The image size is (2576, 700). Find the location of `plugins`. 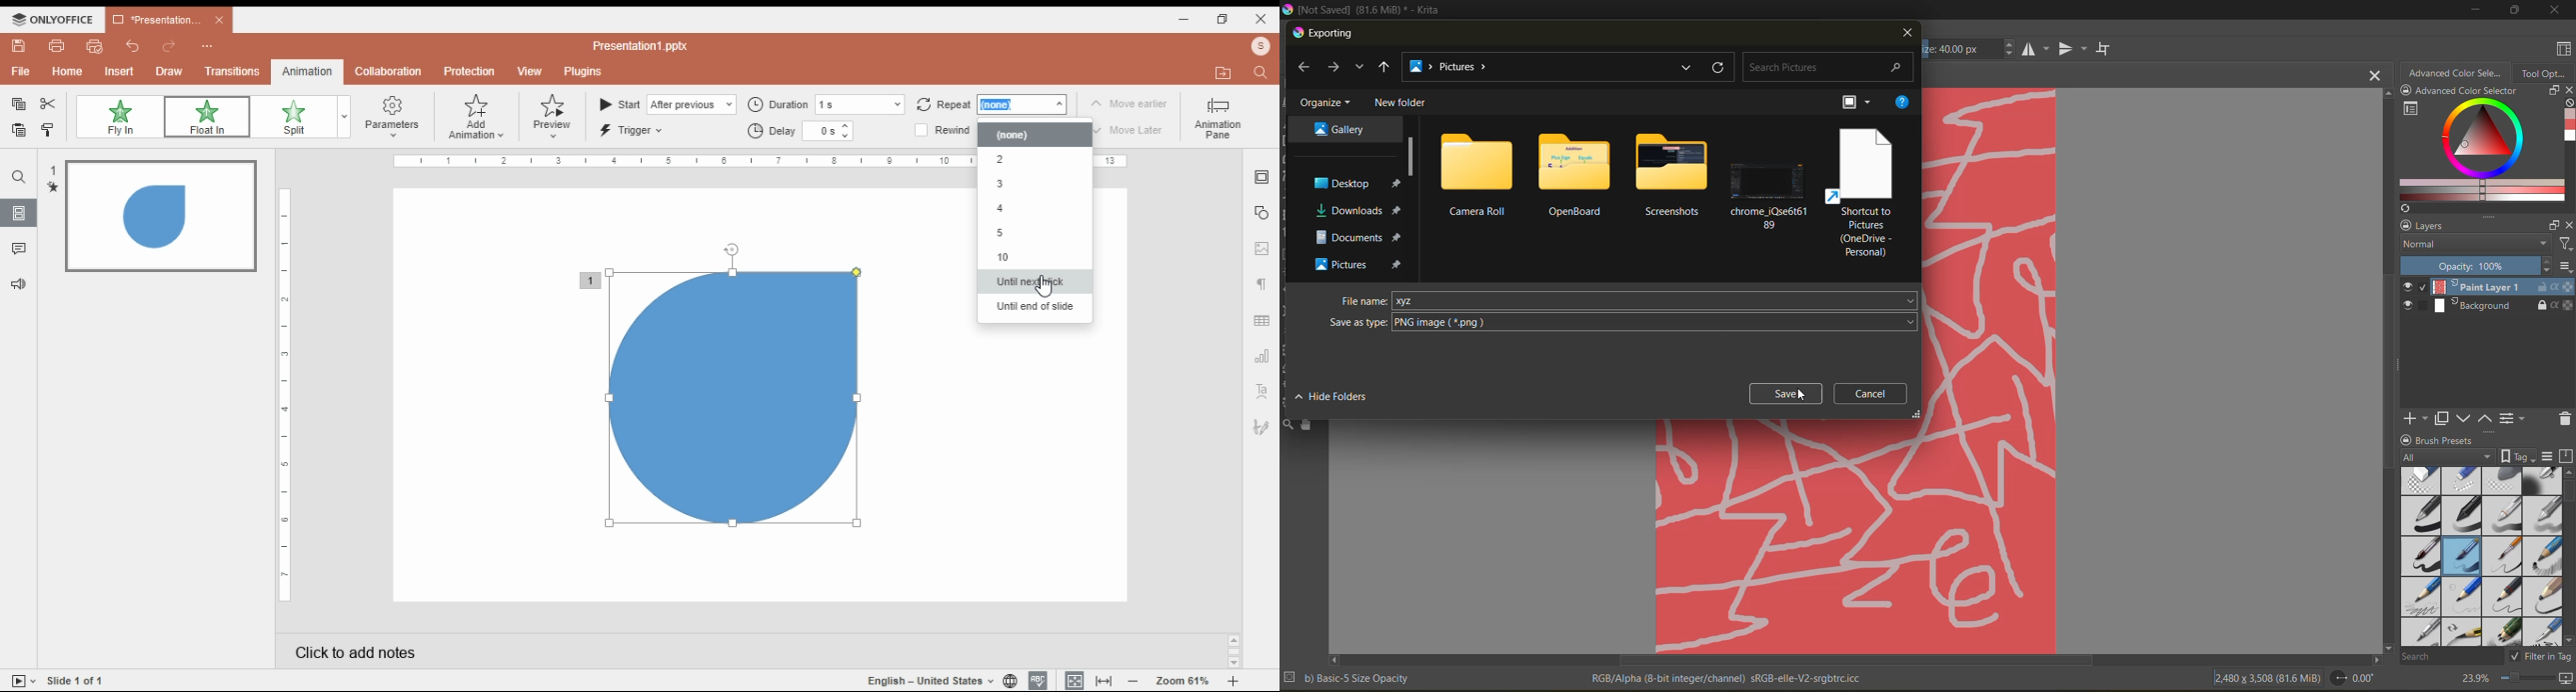

plugins is located at coordinates (586, 72).